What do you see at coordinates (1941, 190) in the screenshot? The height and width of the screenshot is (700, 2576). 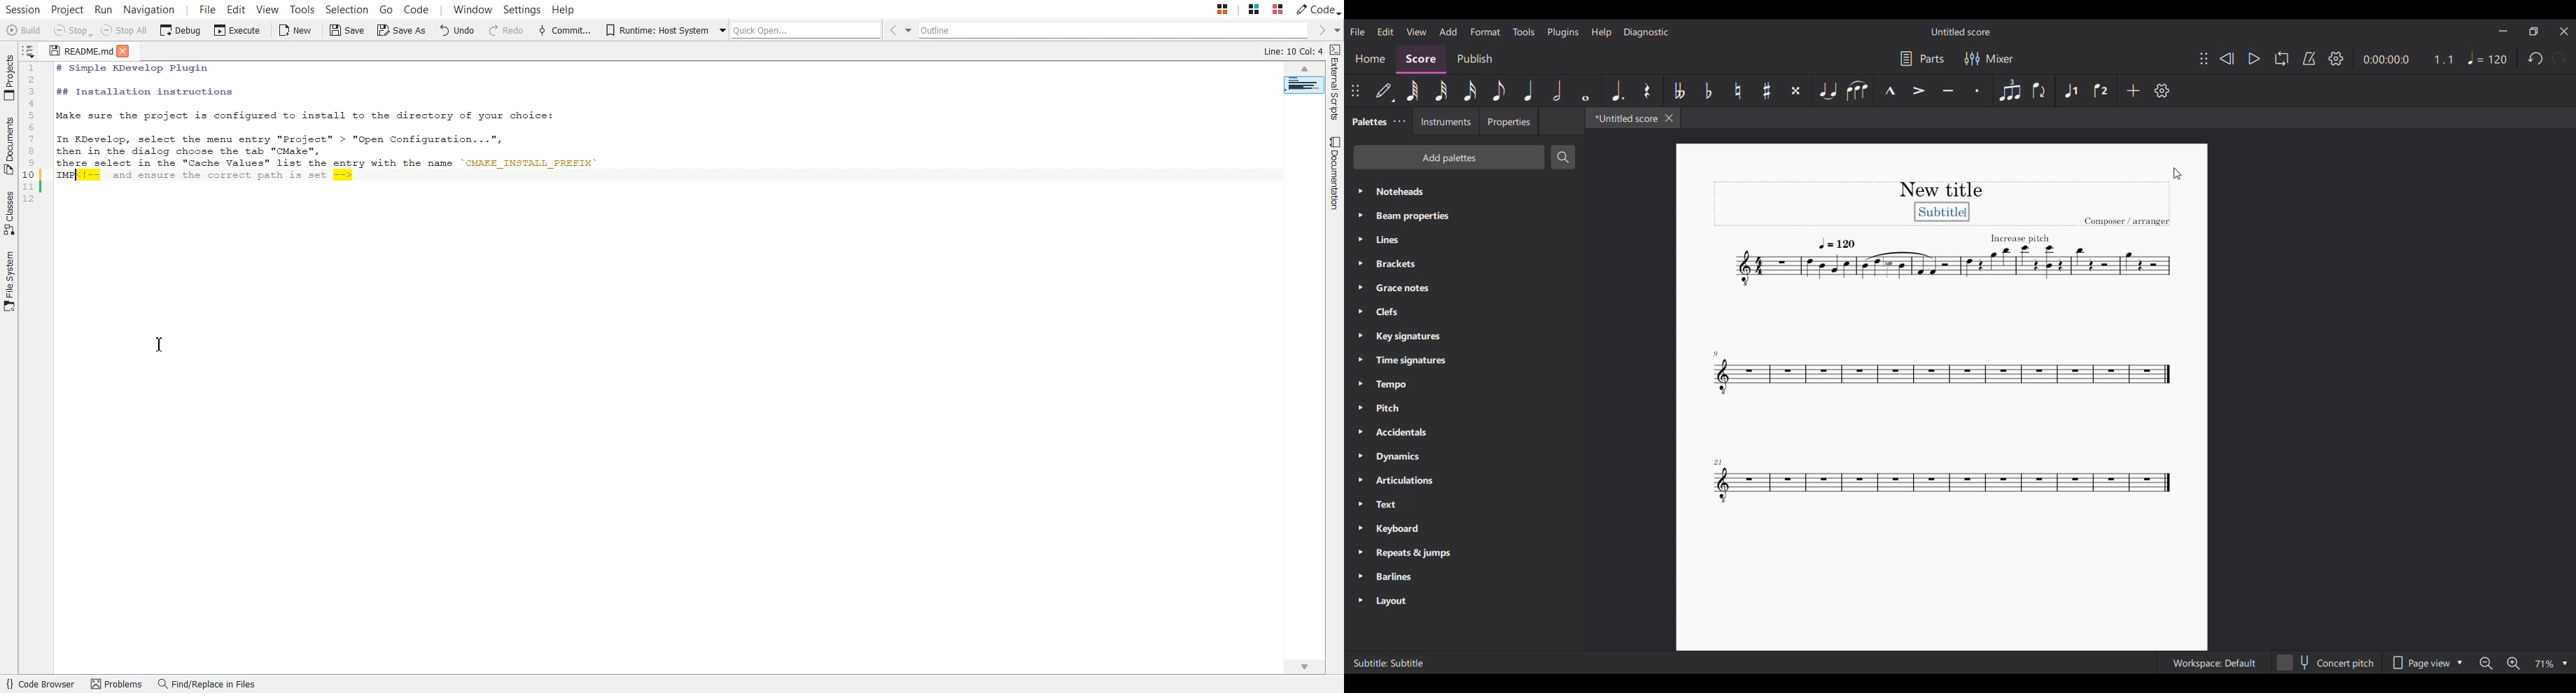 I see `New title` at bounding box center [1941, 190].